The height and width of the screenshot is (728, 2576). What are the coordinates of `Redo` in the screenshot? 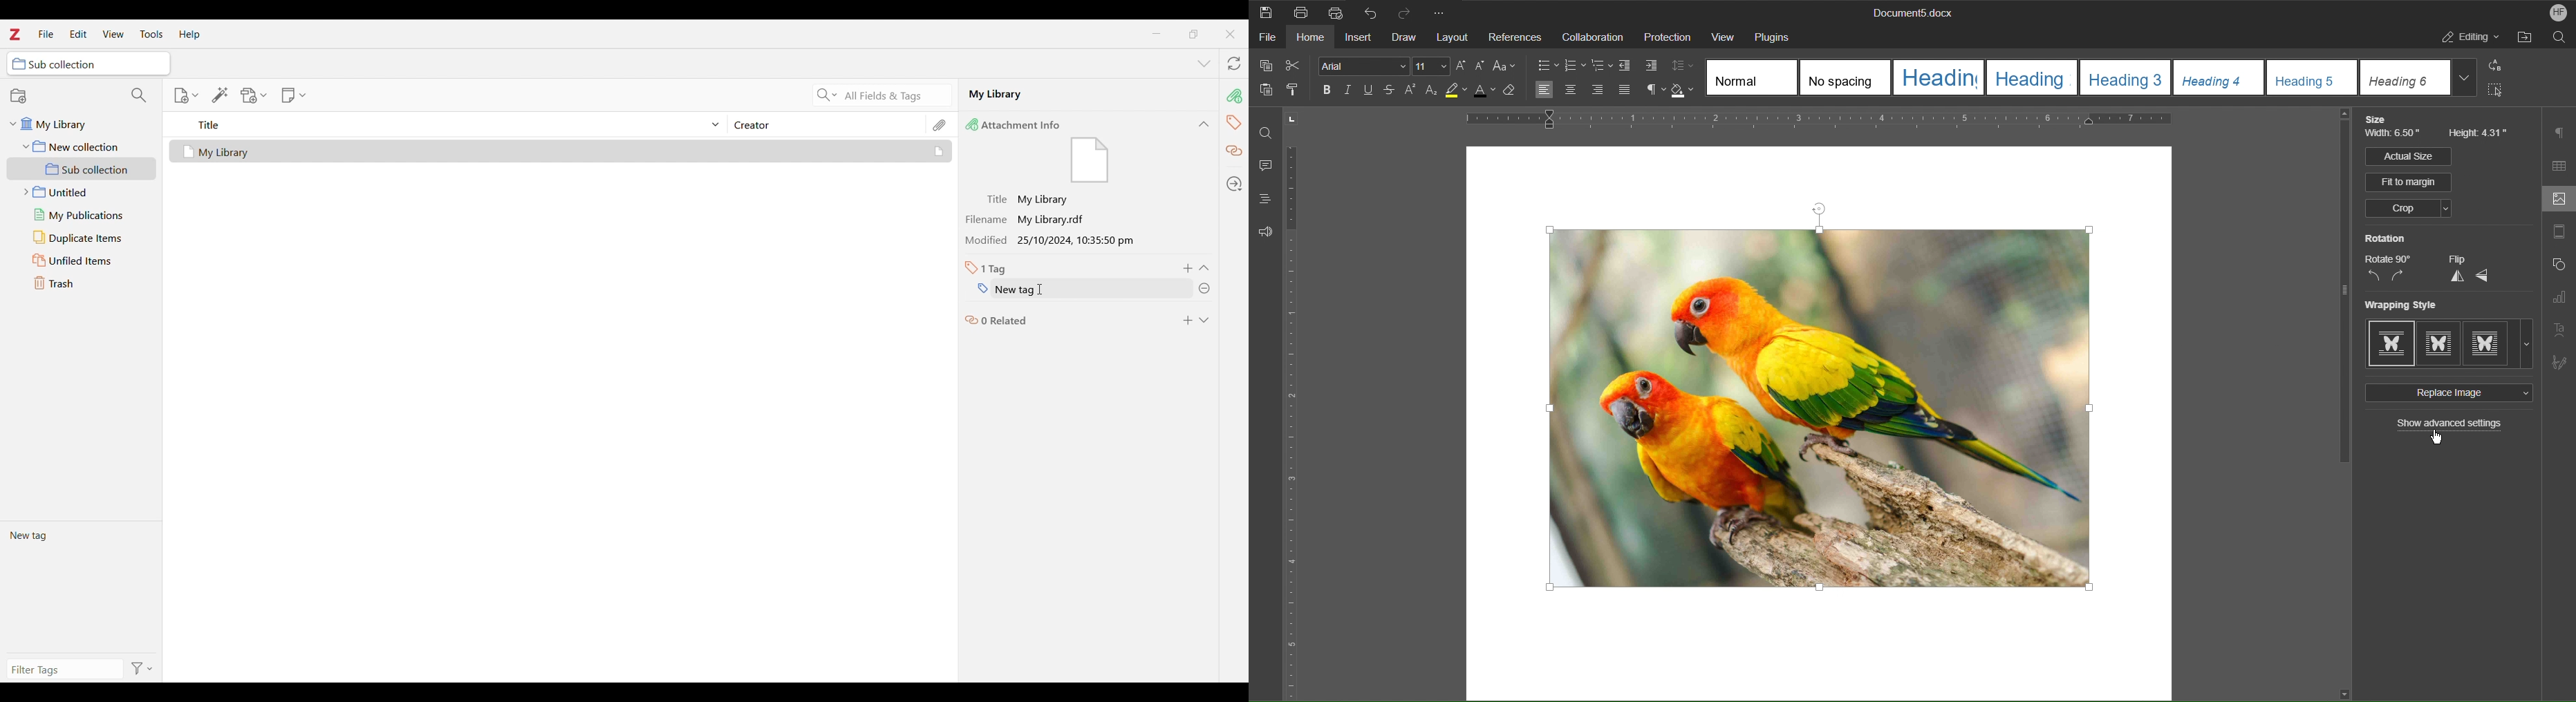 It's located at (1409, 12).